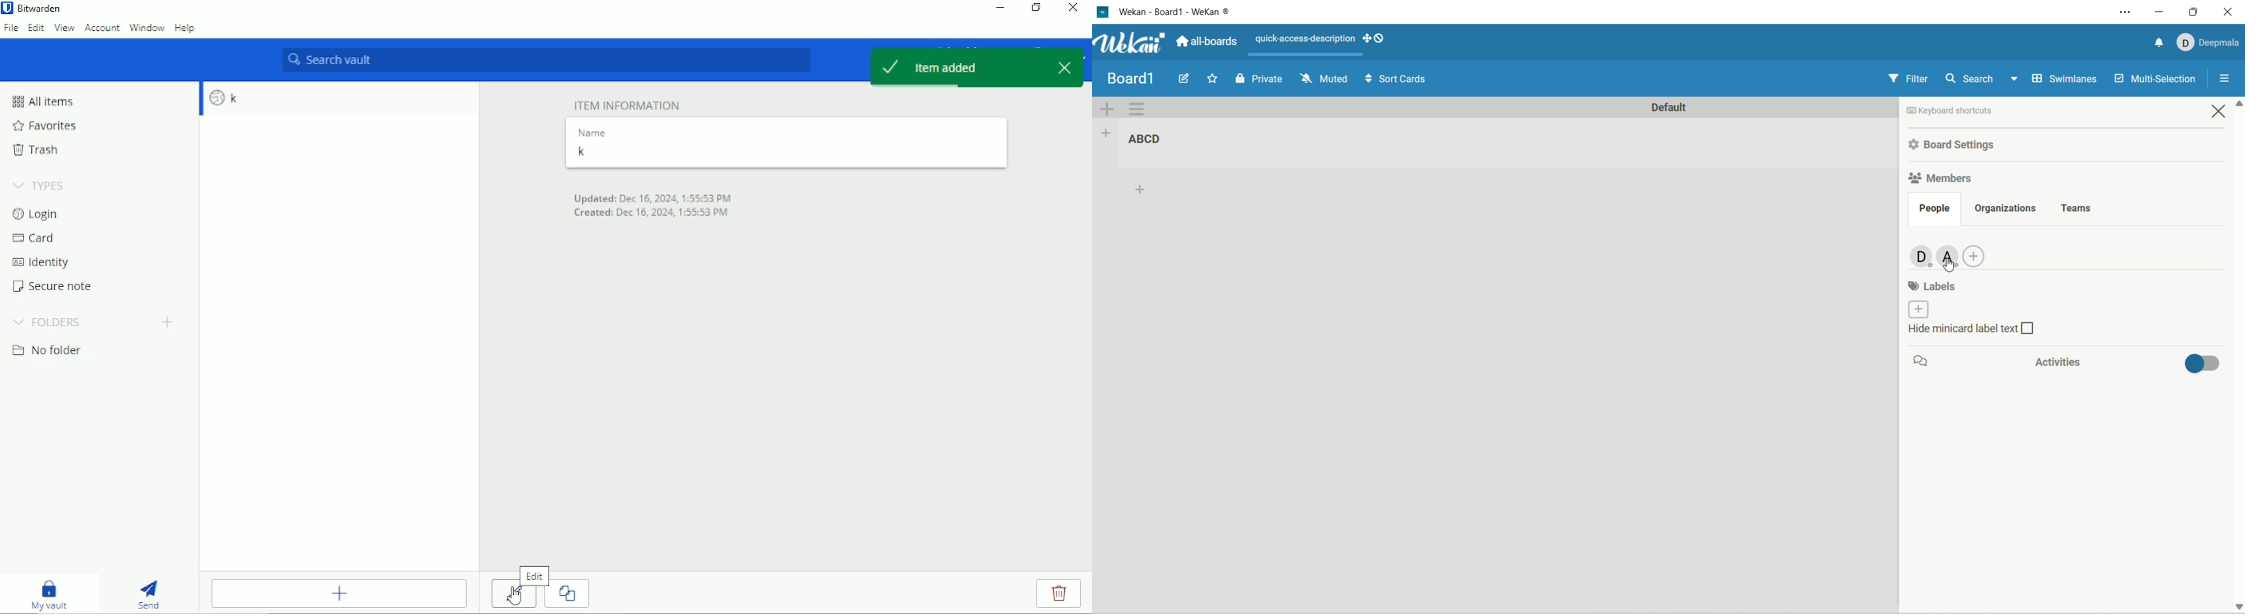 Image resolution: width=2268 pixels, height=616 pixels. What do you see at coordinates (2238, 356) in the screenshot?
I see `vertical scroll bar` at bounding box center [2238, 356].